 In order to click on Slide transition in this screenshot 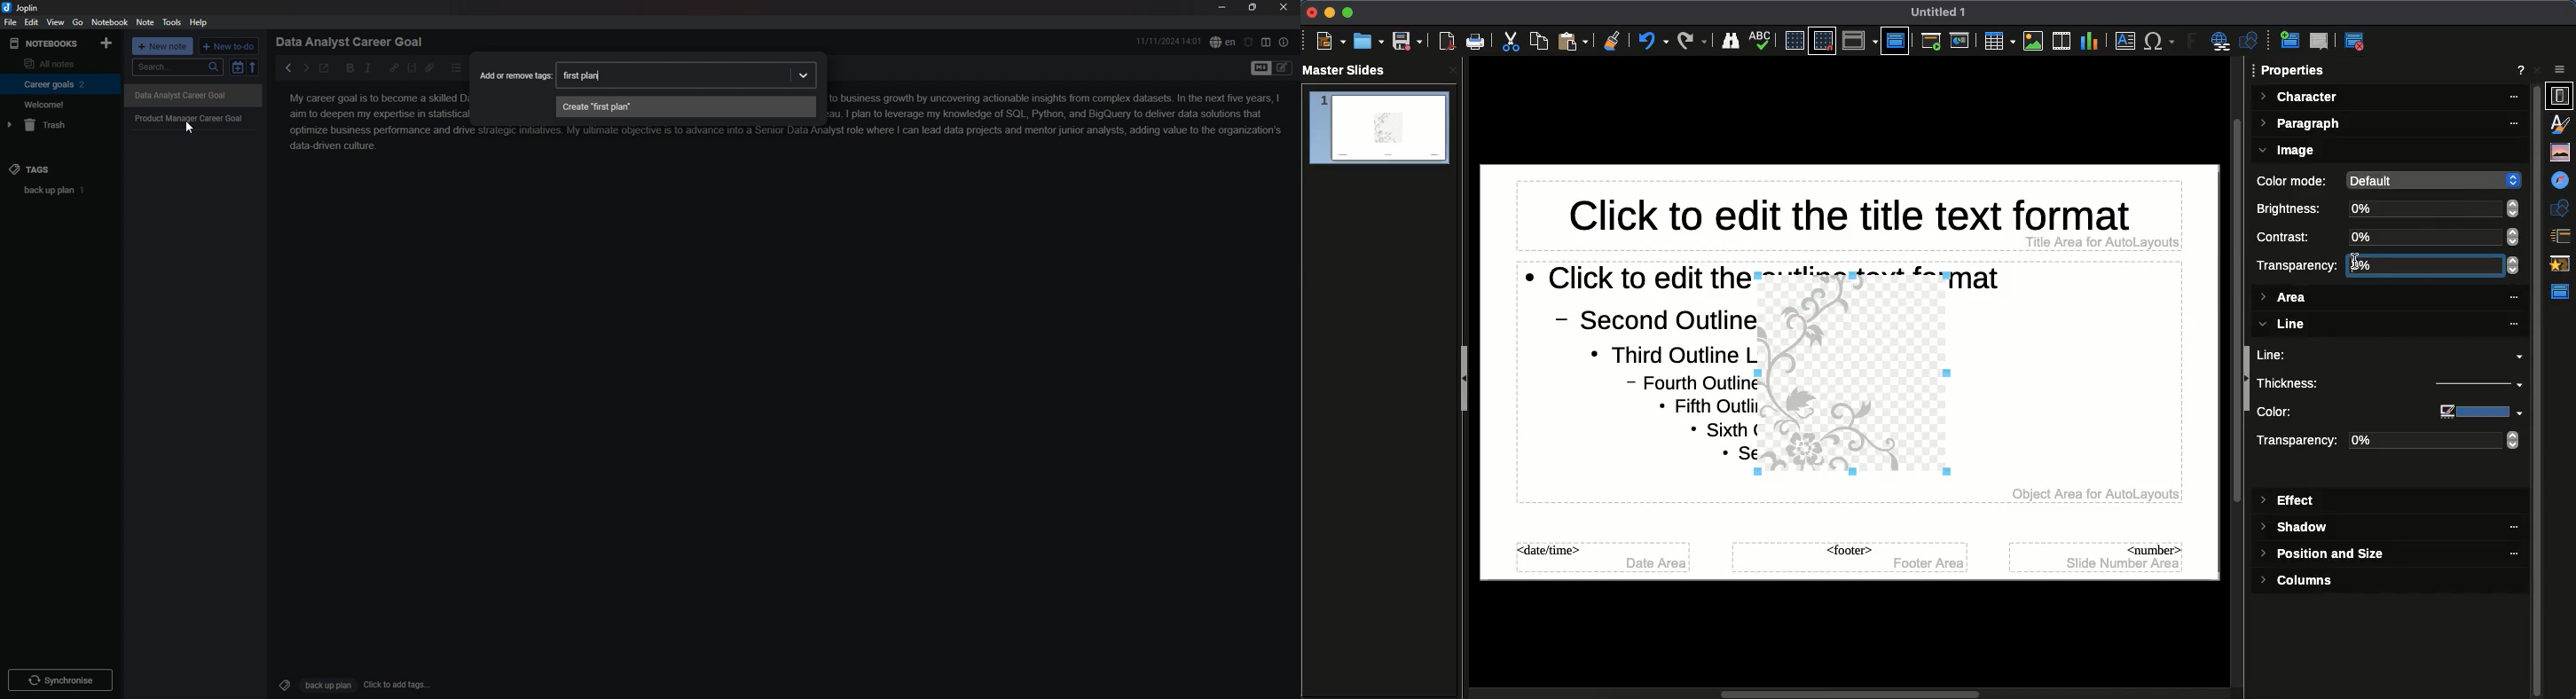, I will do `click(2563, 236)`.